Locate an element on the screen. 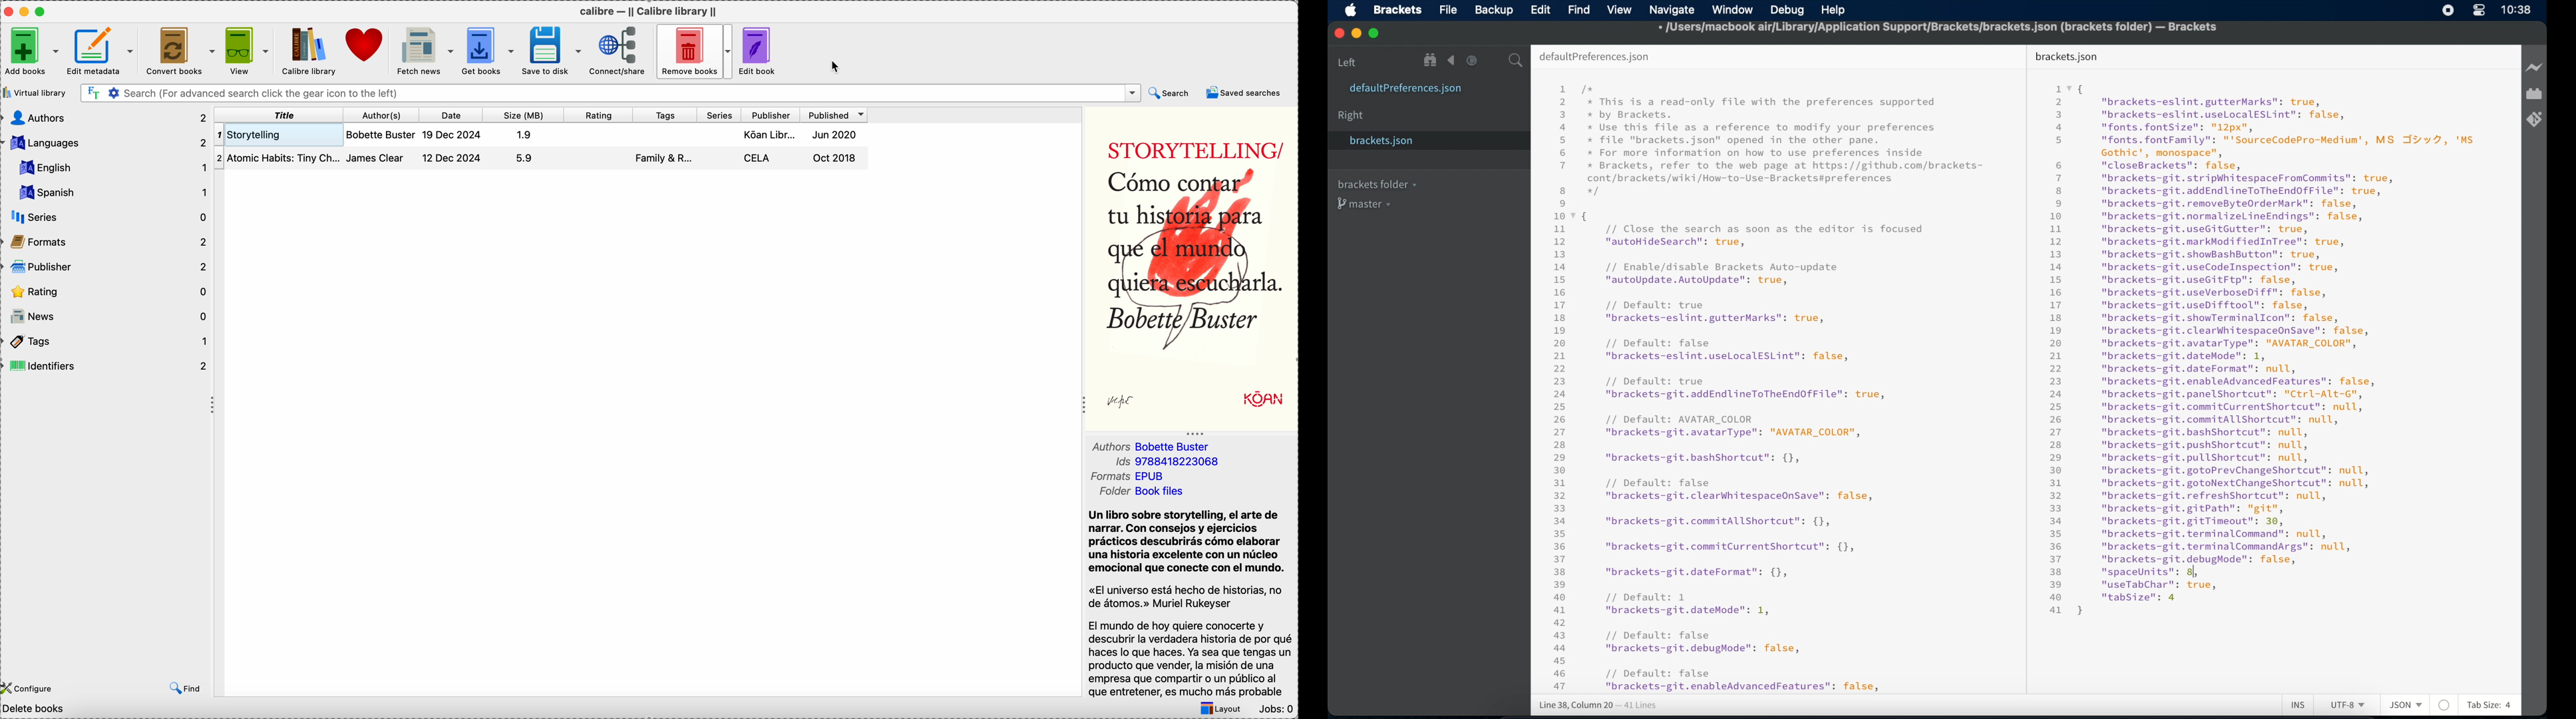  date is located at coordinates (452, 115).